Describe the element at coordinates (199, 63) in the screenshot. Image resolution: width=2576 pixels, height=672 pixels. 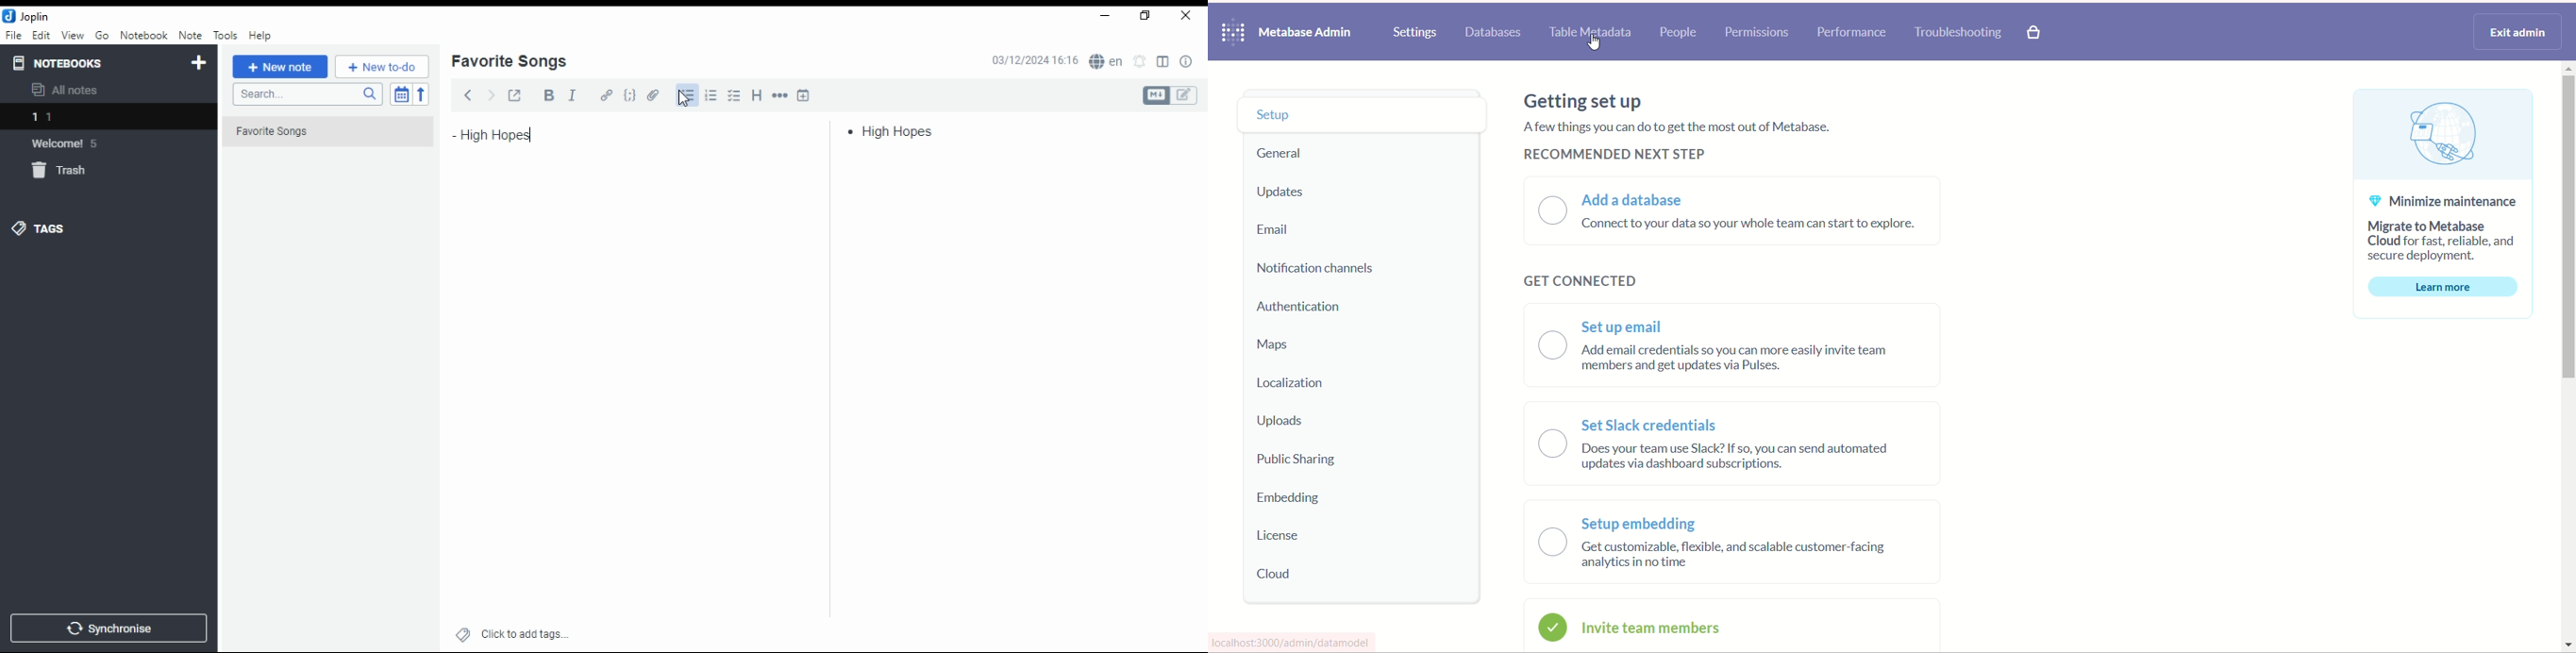
I see `new notebook` at that location.